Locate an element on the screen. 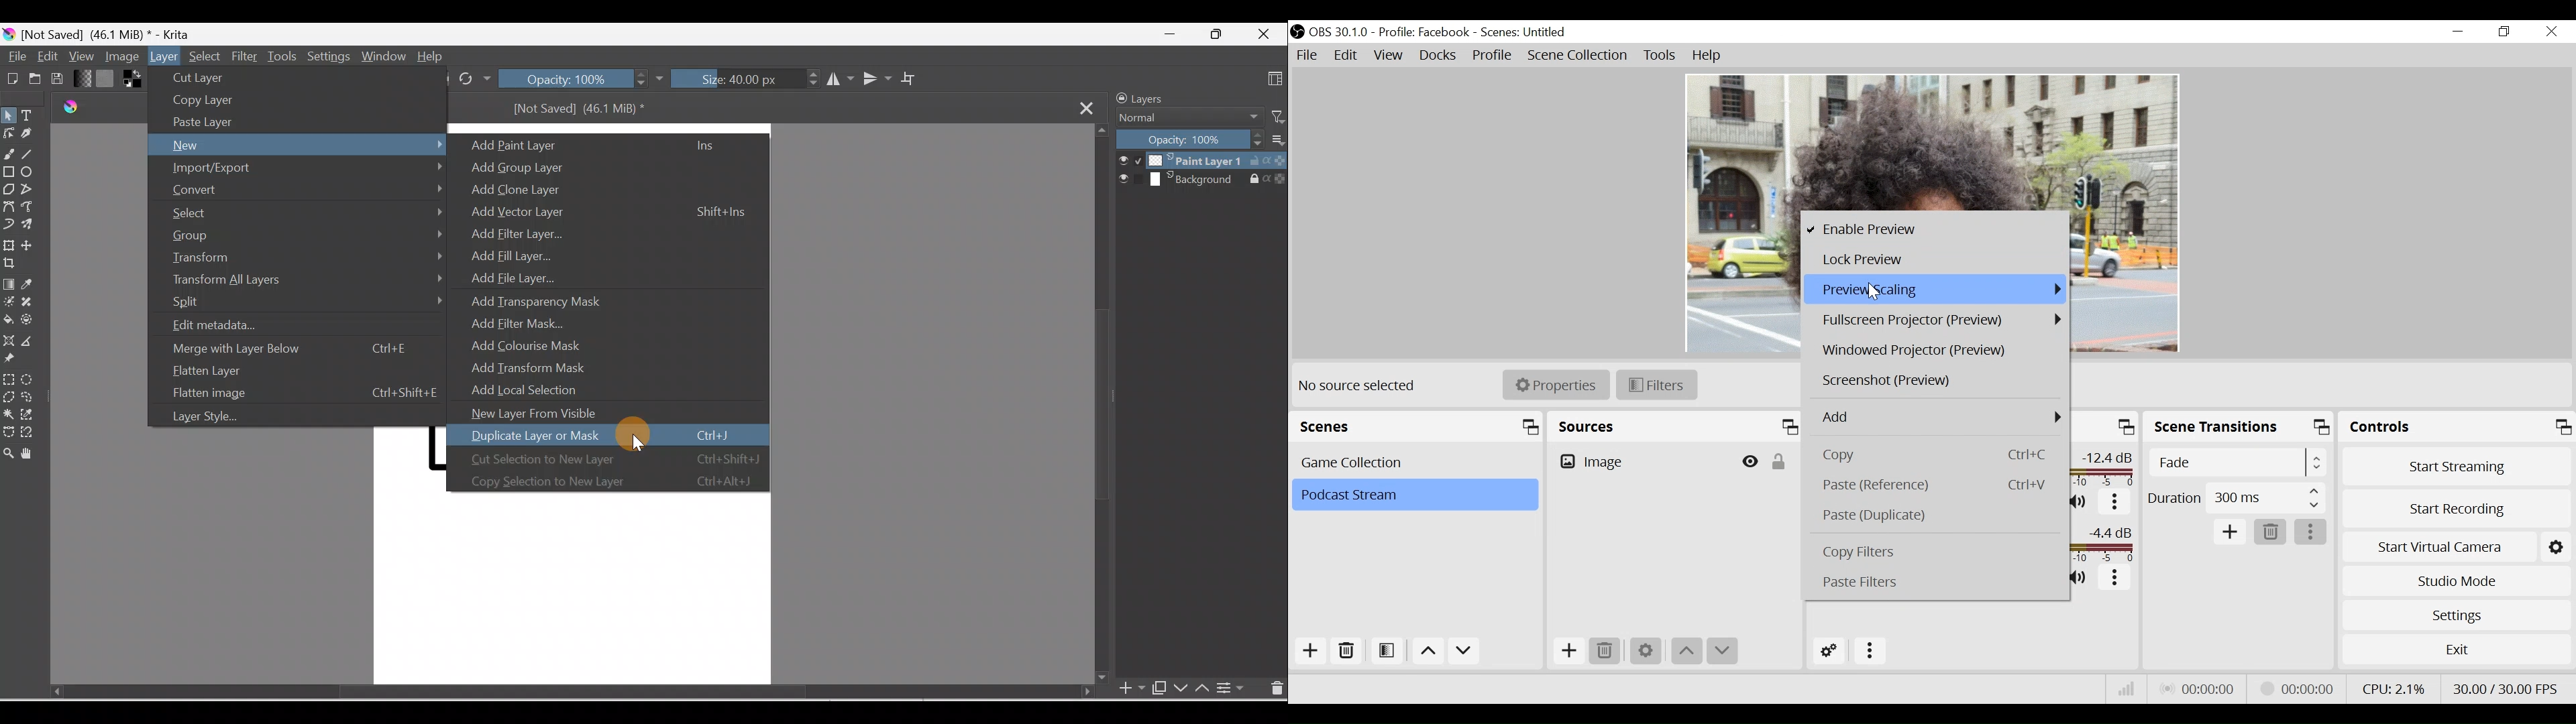  Opacity: 100% is located at coordinates (581, 80).